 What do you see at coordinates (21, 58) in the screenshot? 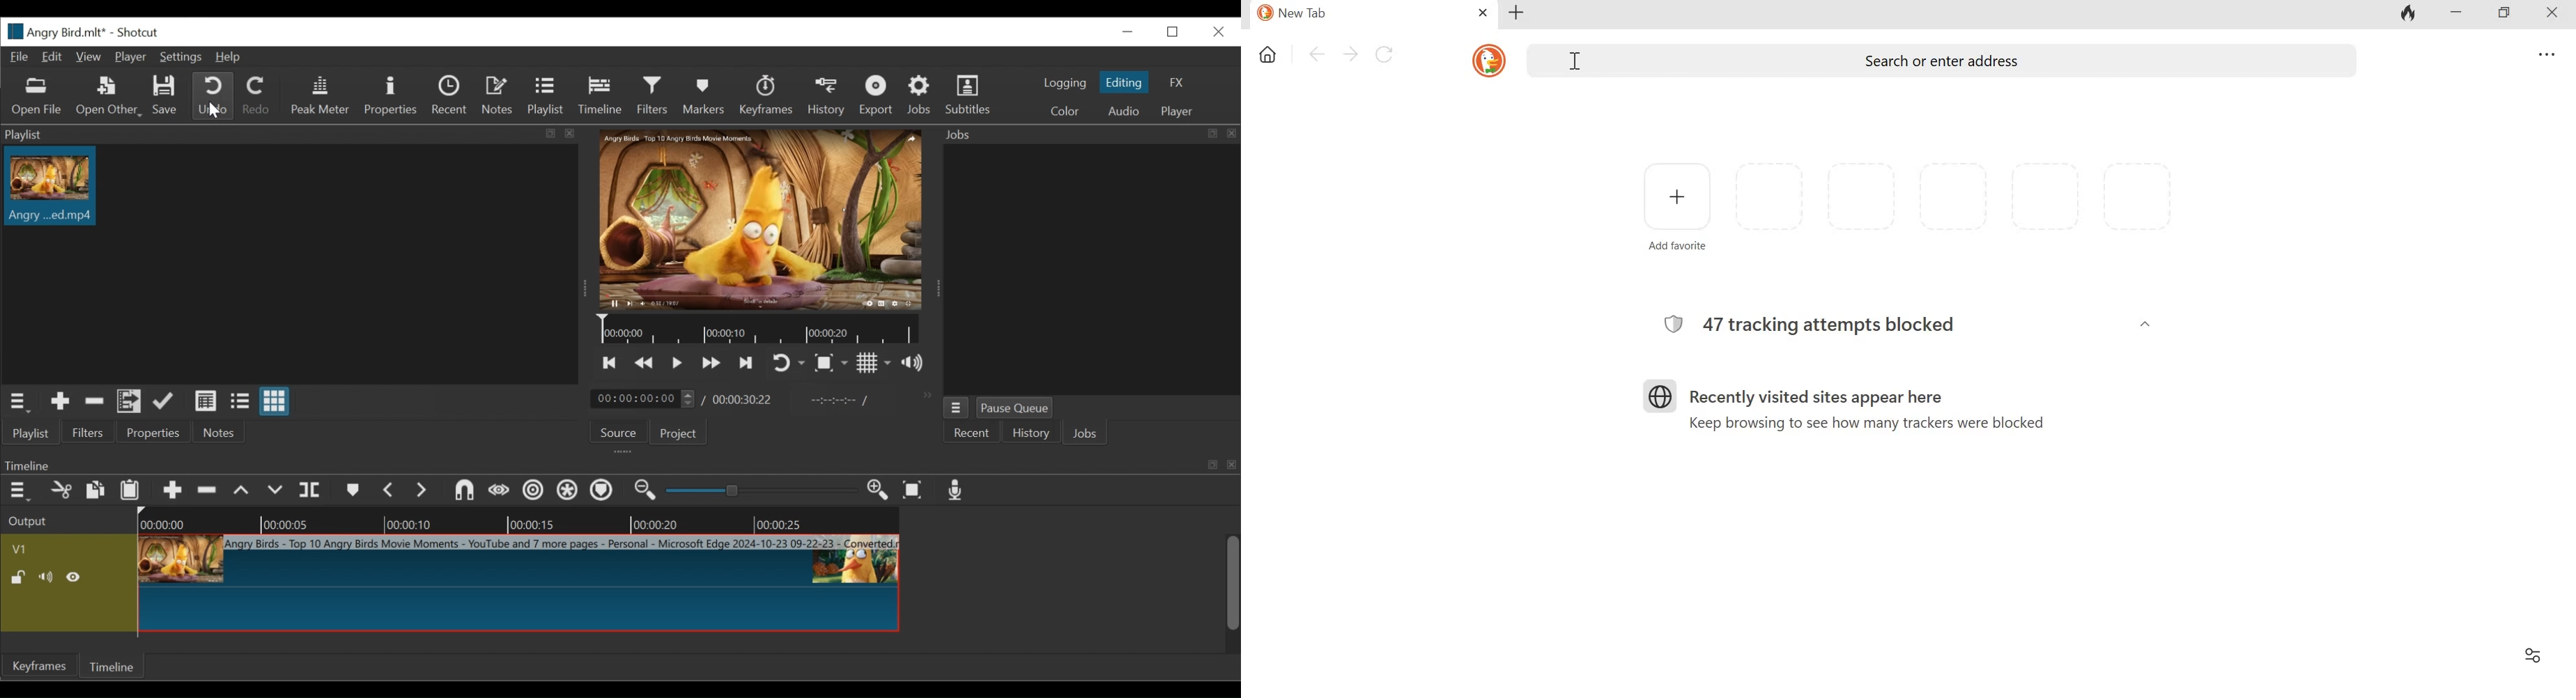
I see `File` at bounding box center [21, 58].